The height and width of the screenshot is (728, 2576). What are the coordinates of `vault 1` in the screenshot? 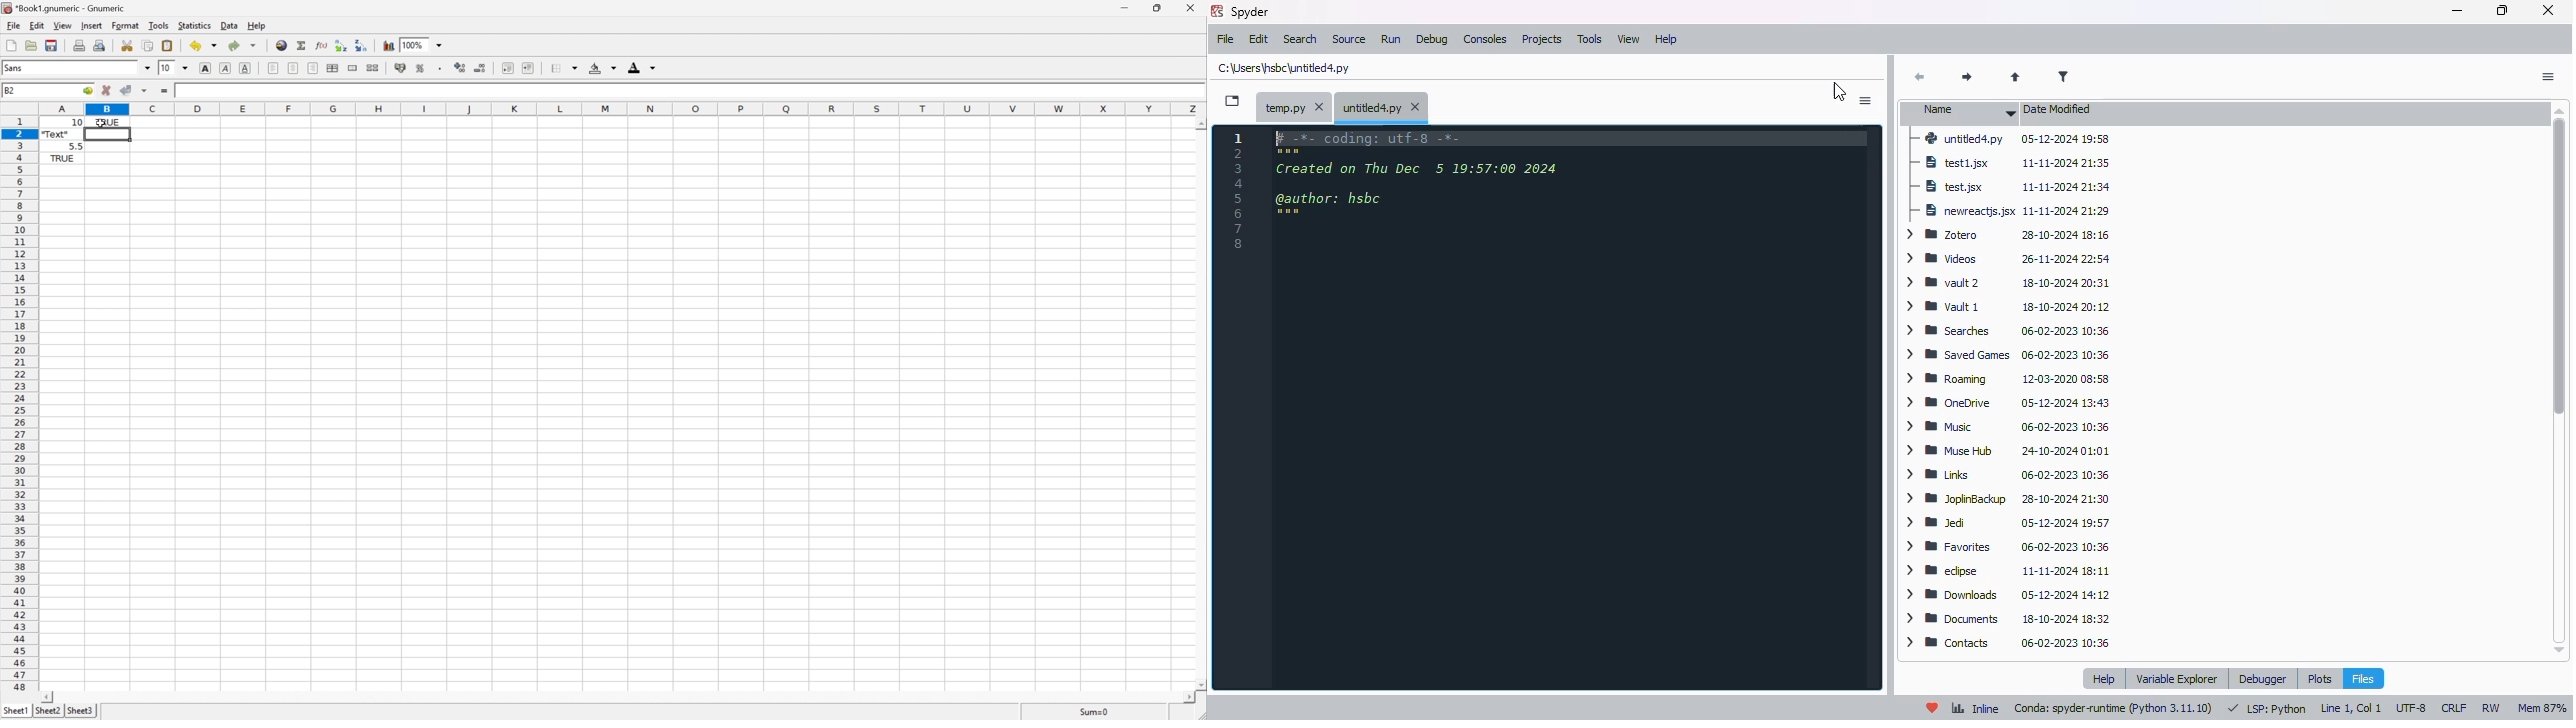 It's located at (2008, 358).